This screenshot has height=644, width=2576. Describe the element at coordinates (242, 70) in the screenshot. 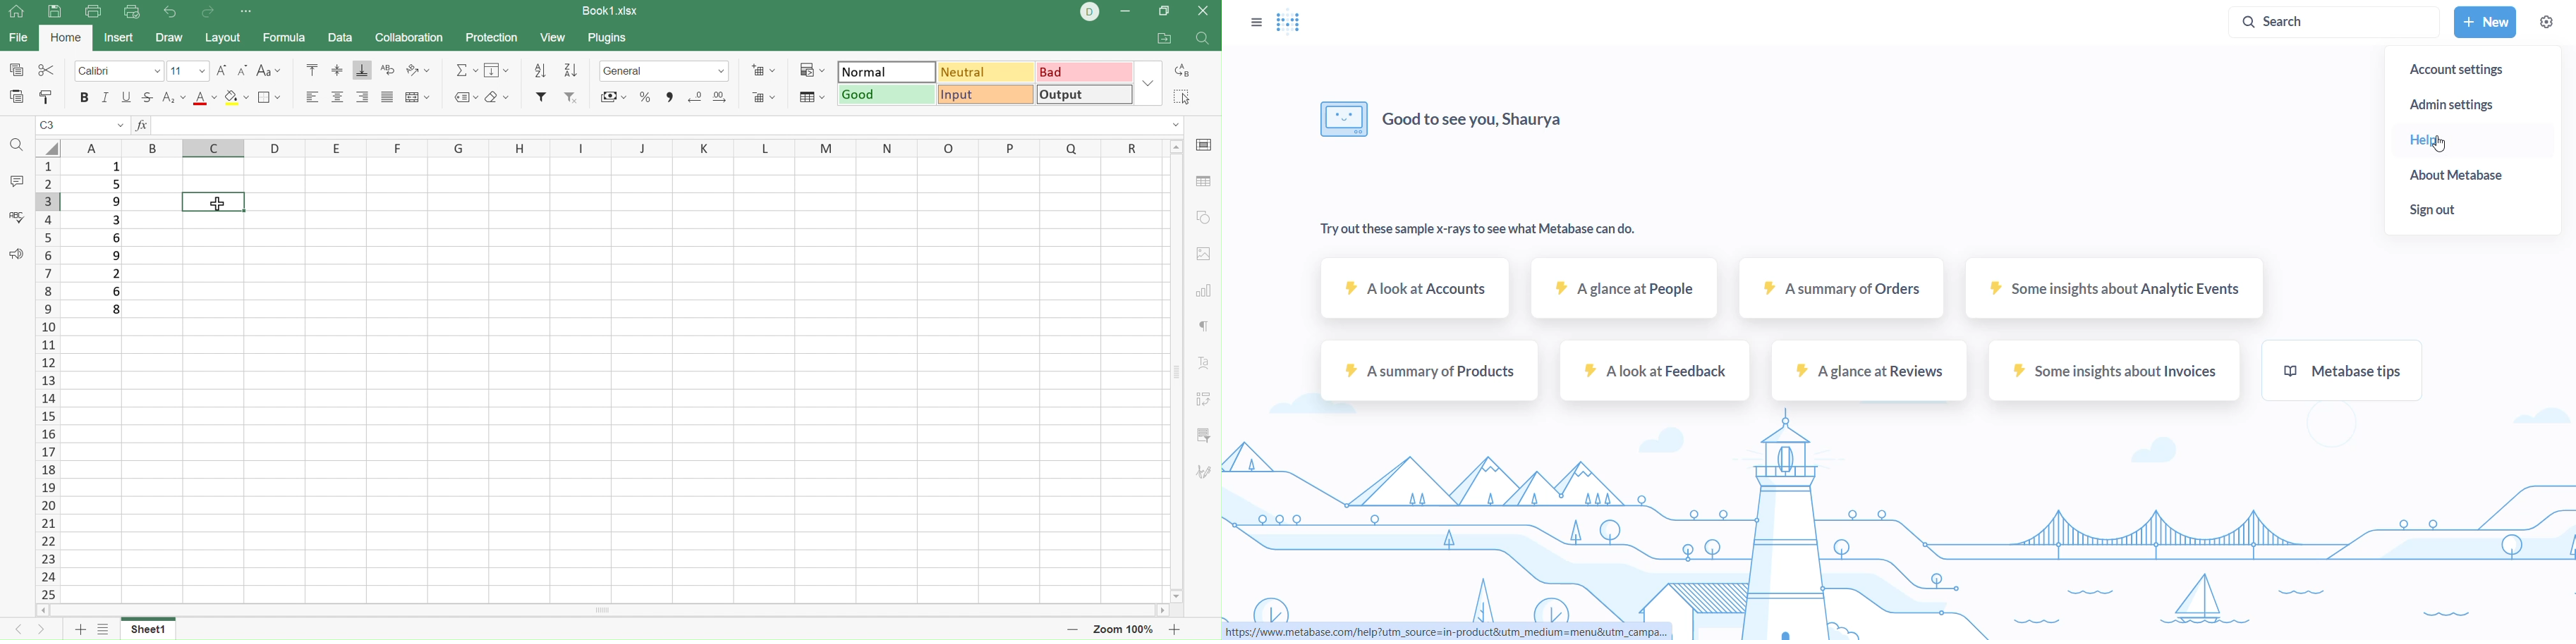

I see `Decrement font size` at that location.